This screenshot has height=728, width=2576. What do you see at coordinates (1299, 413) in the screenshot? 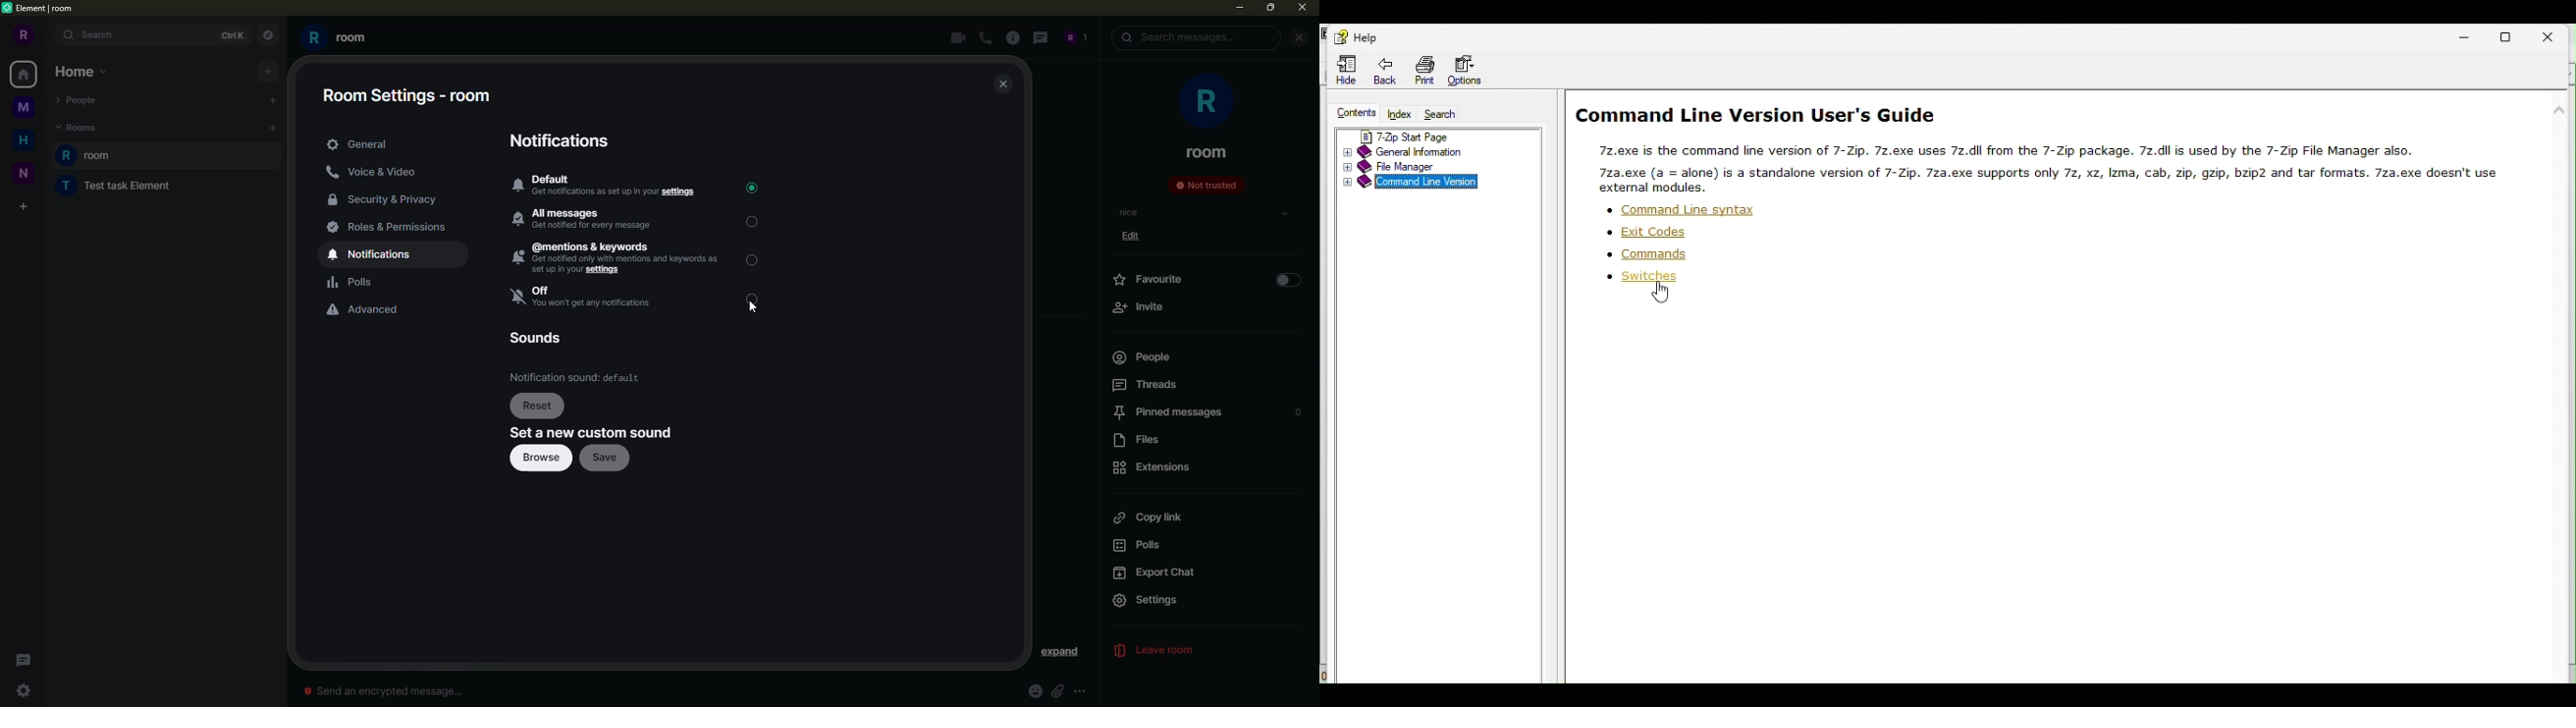
I see `0` at bounding box center [1299, 413].